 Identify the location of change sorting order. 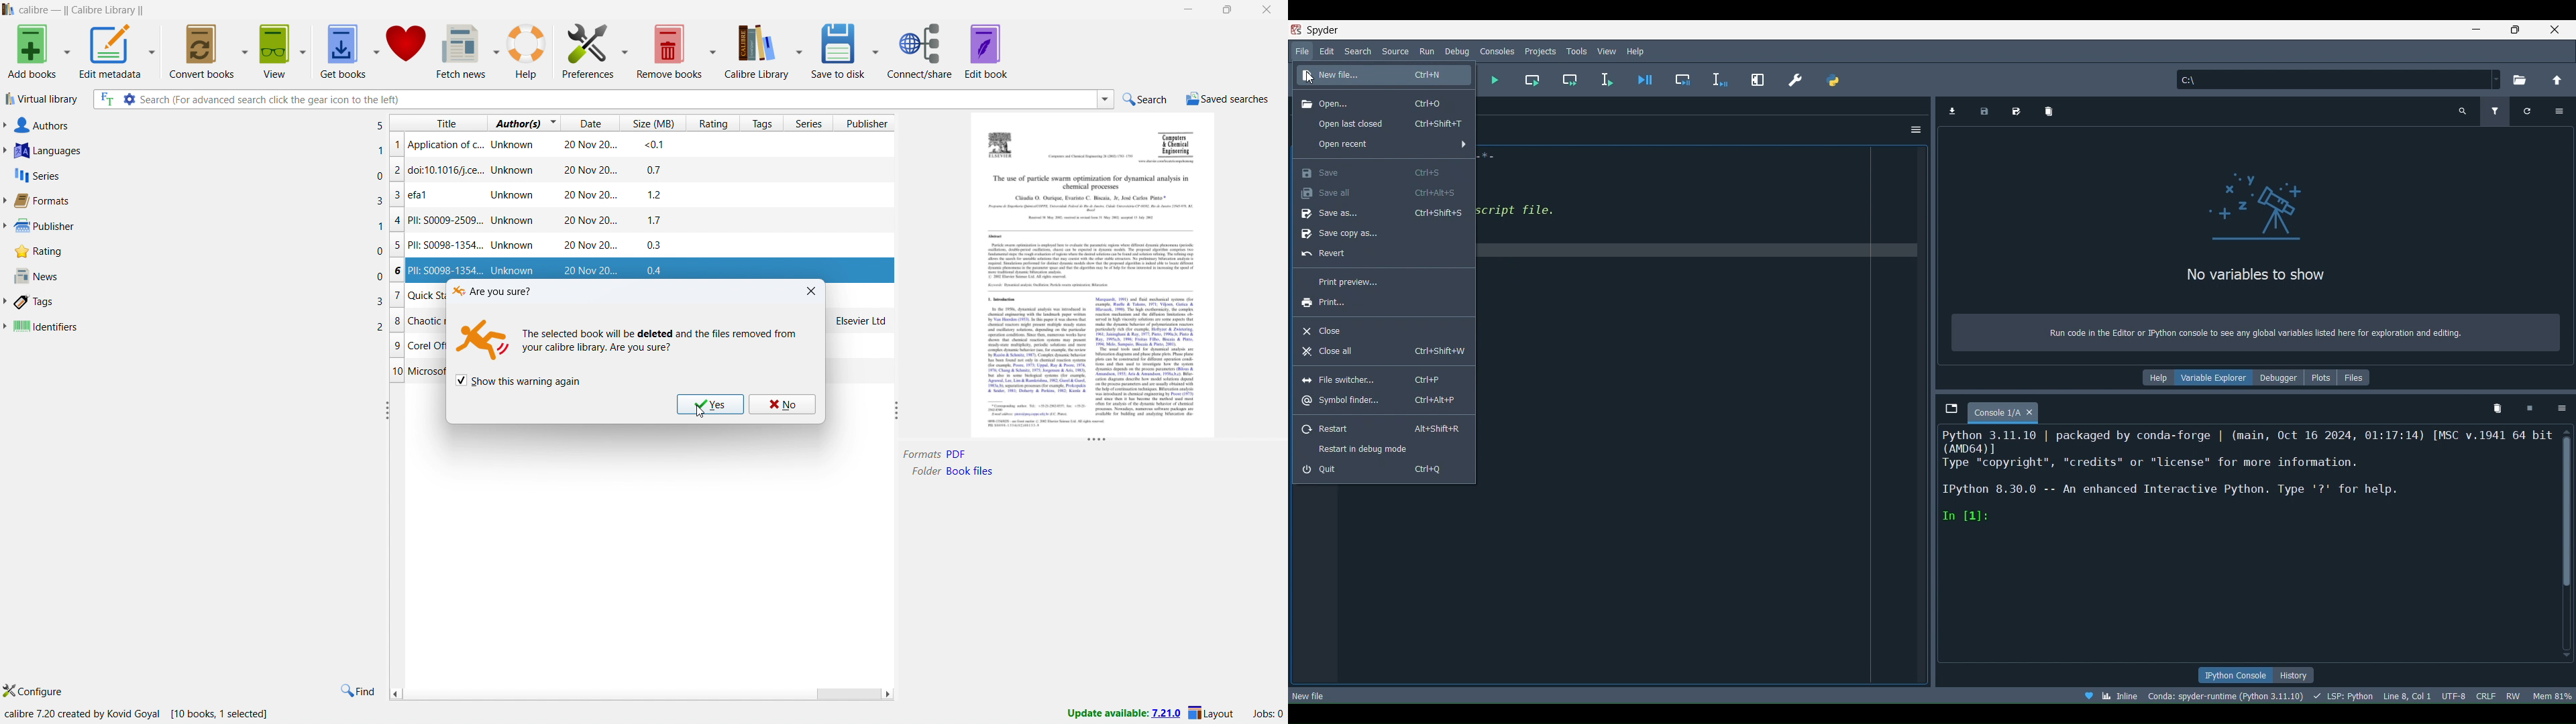
(553, 122).